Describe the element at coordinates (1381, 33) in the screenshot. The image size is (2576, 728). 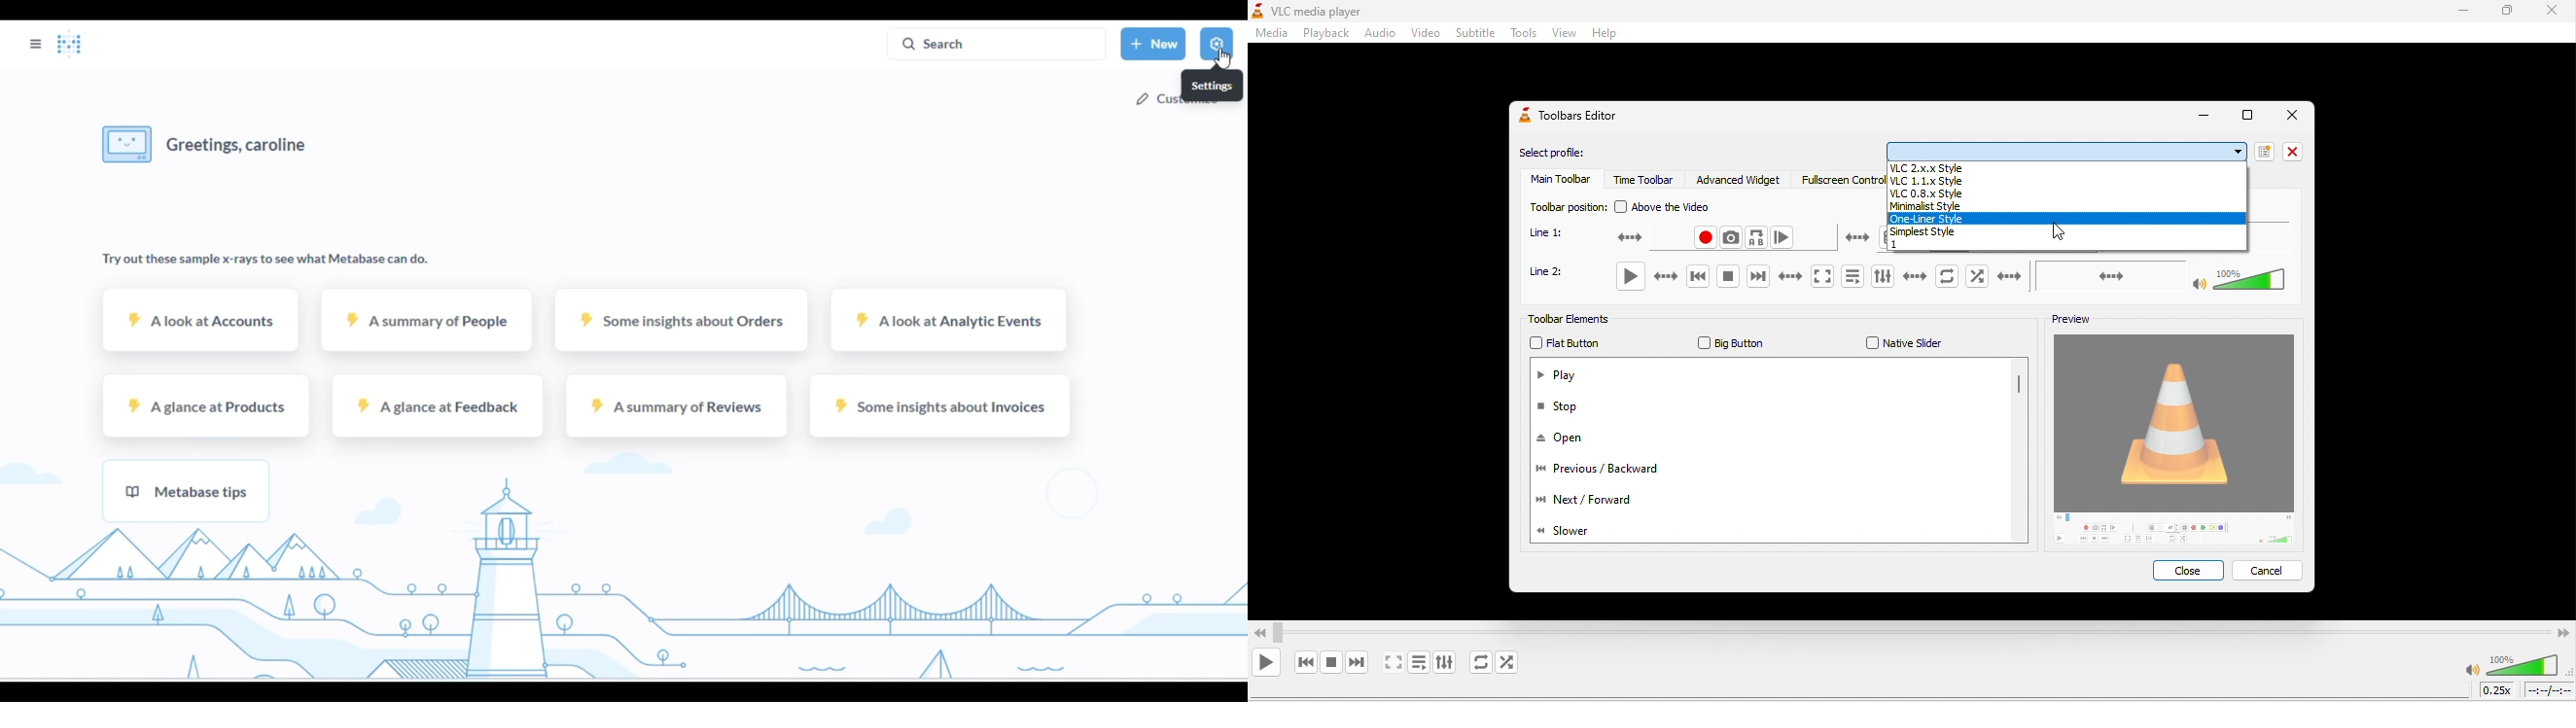
I see `audio` at that location.